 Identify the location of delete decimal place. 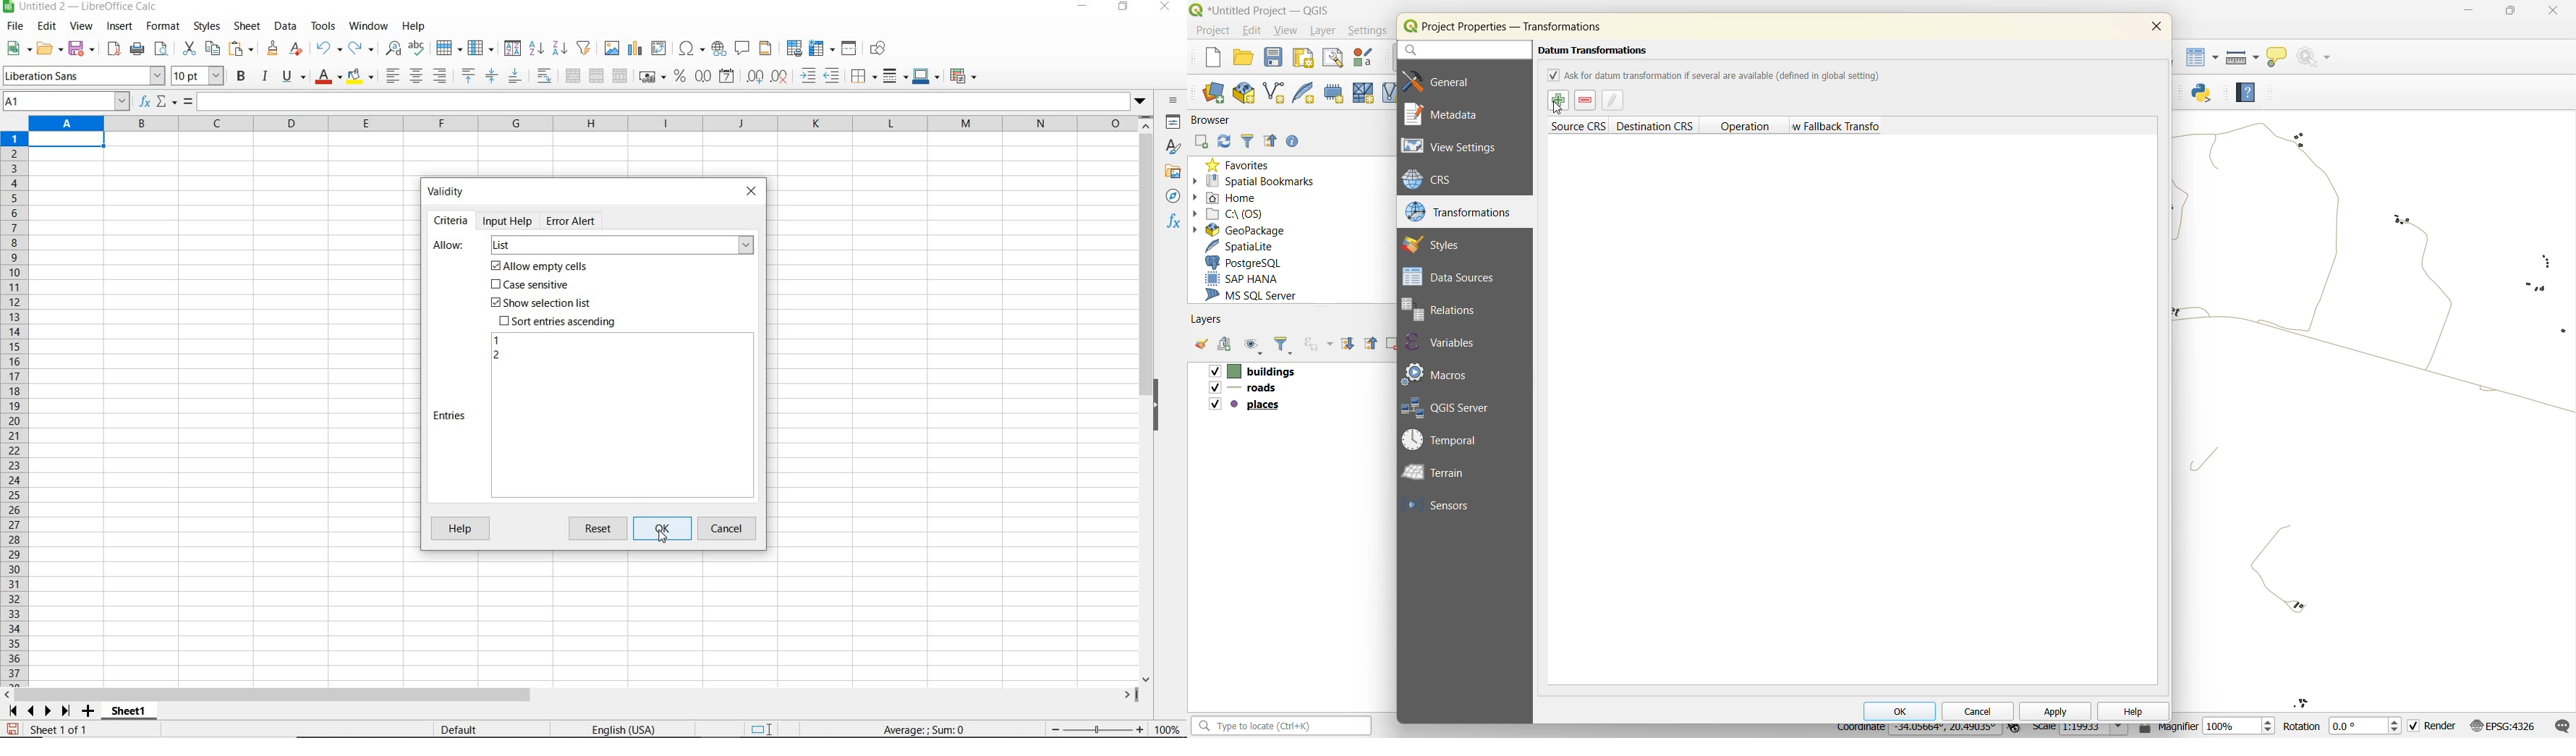
(780, 76).